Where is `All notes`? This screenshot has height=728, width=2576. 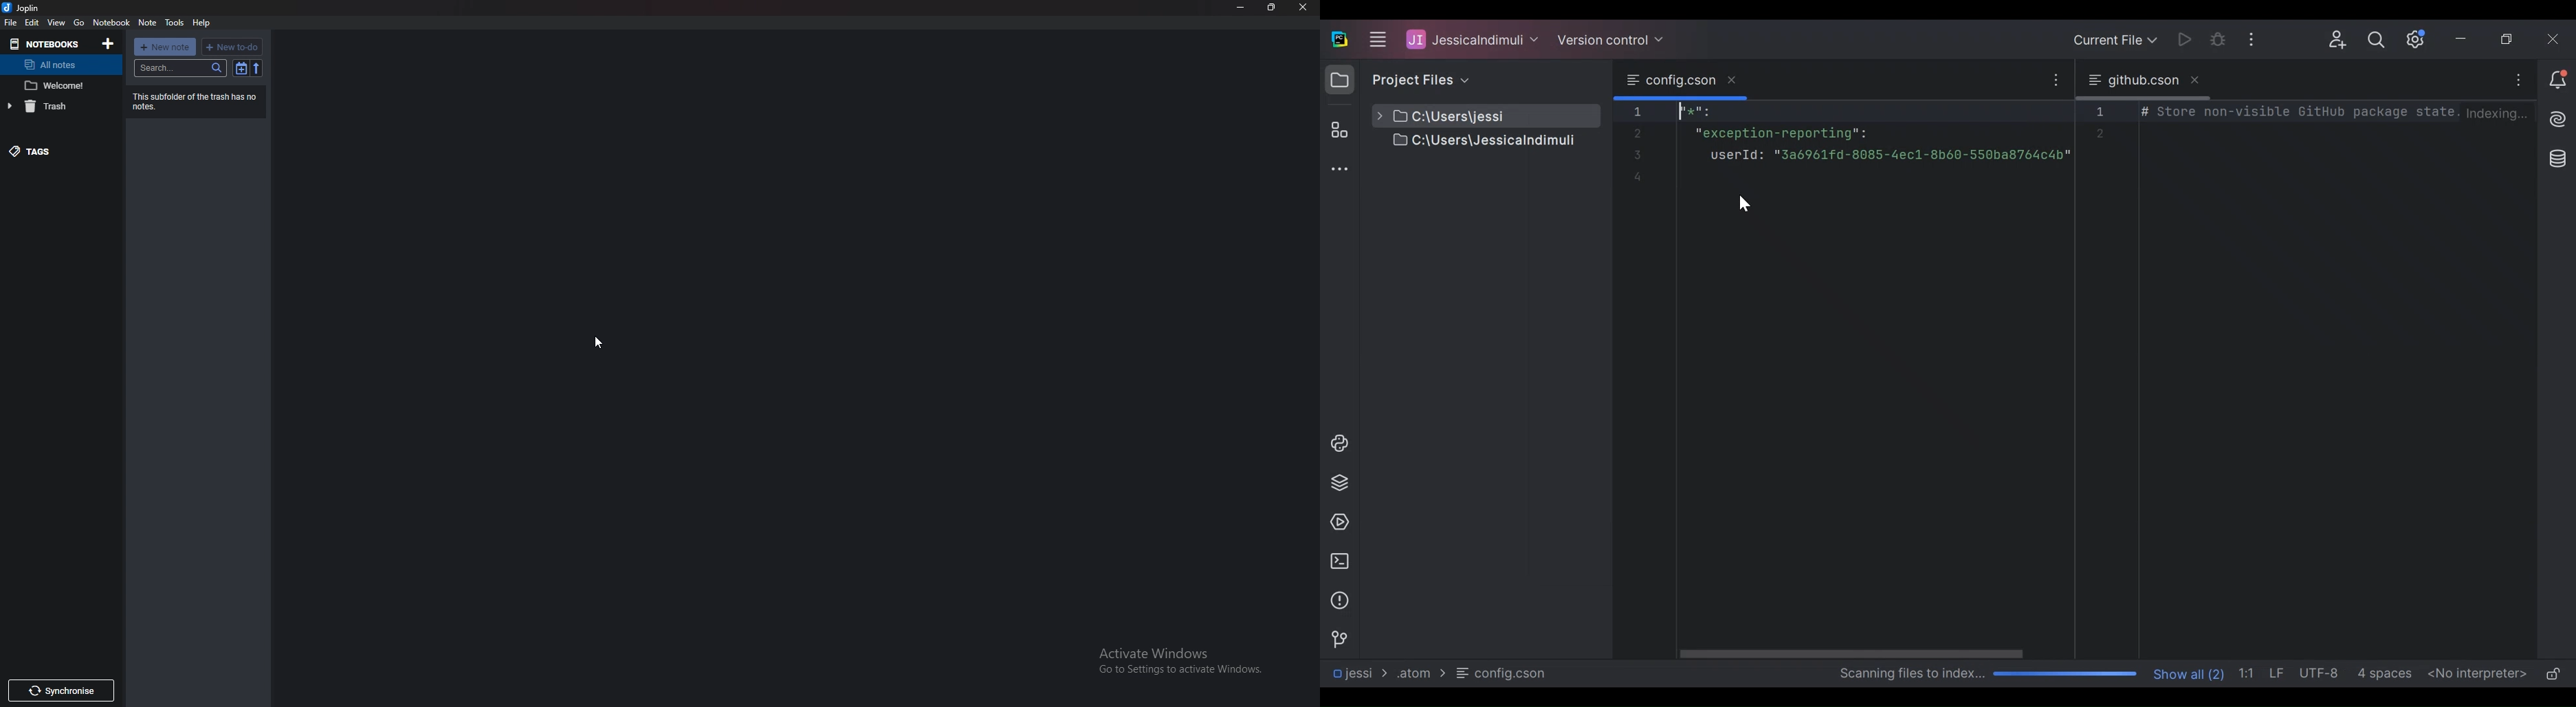 All notes is located at coordinates (56, 64).